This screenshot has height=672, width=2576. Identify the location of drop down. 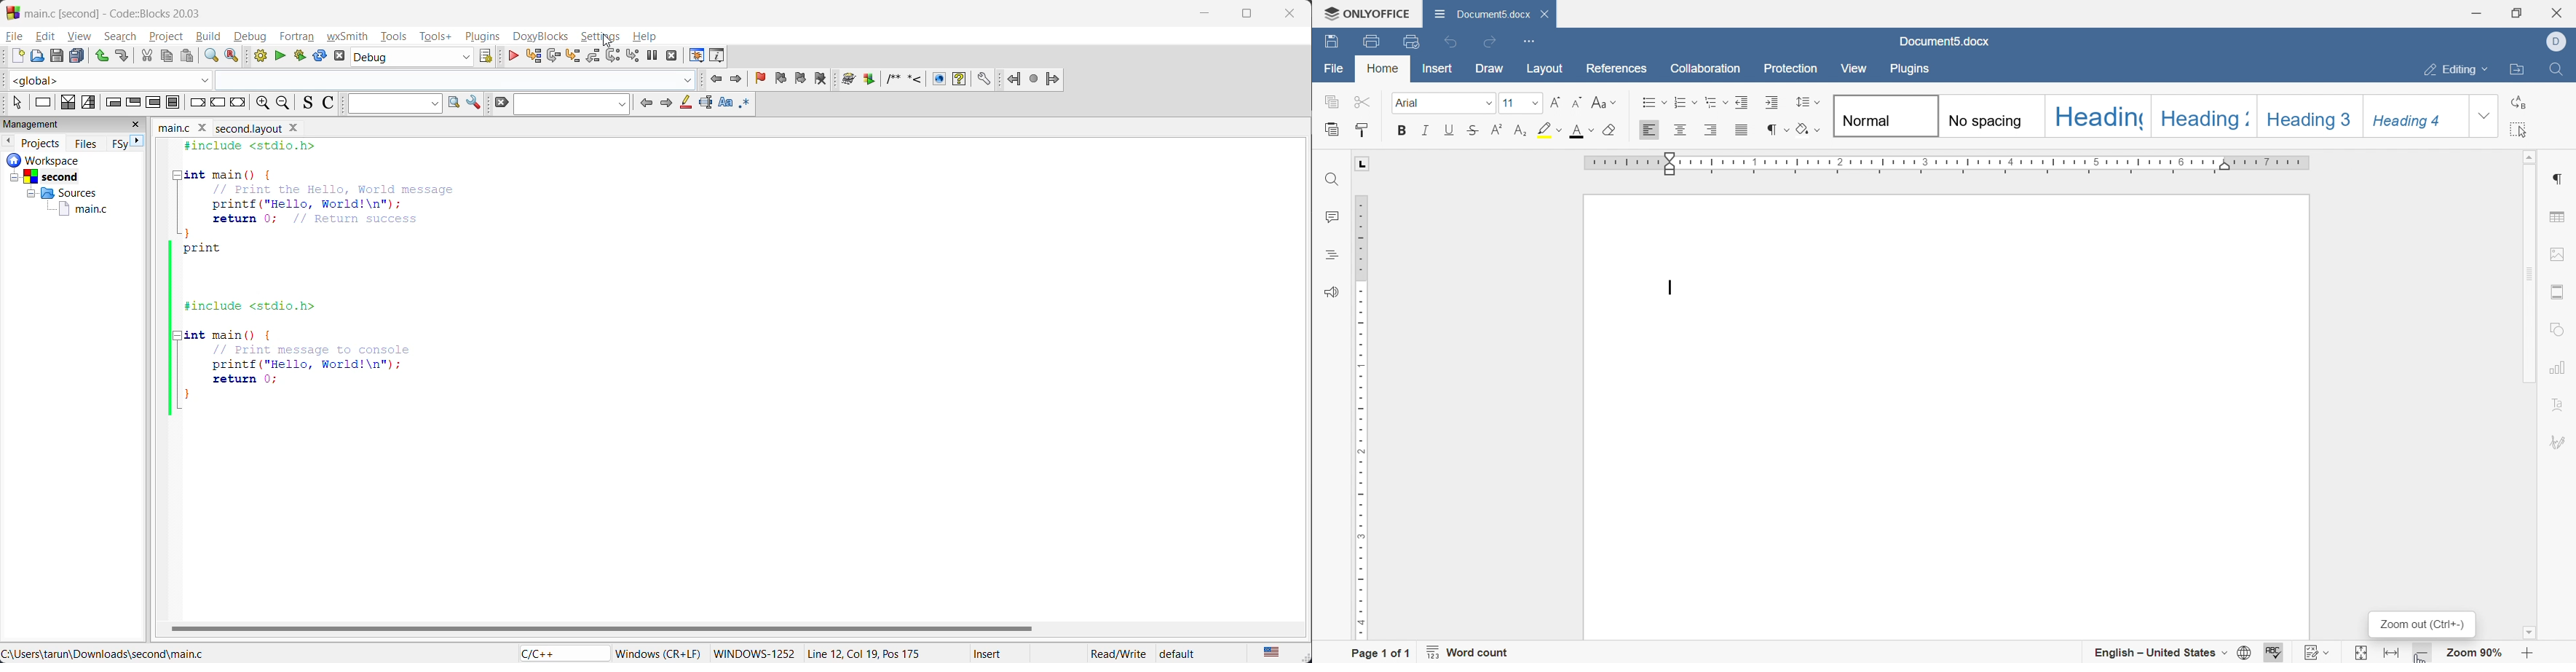
(2482, 116).